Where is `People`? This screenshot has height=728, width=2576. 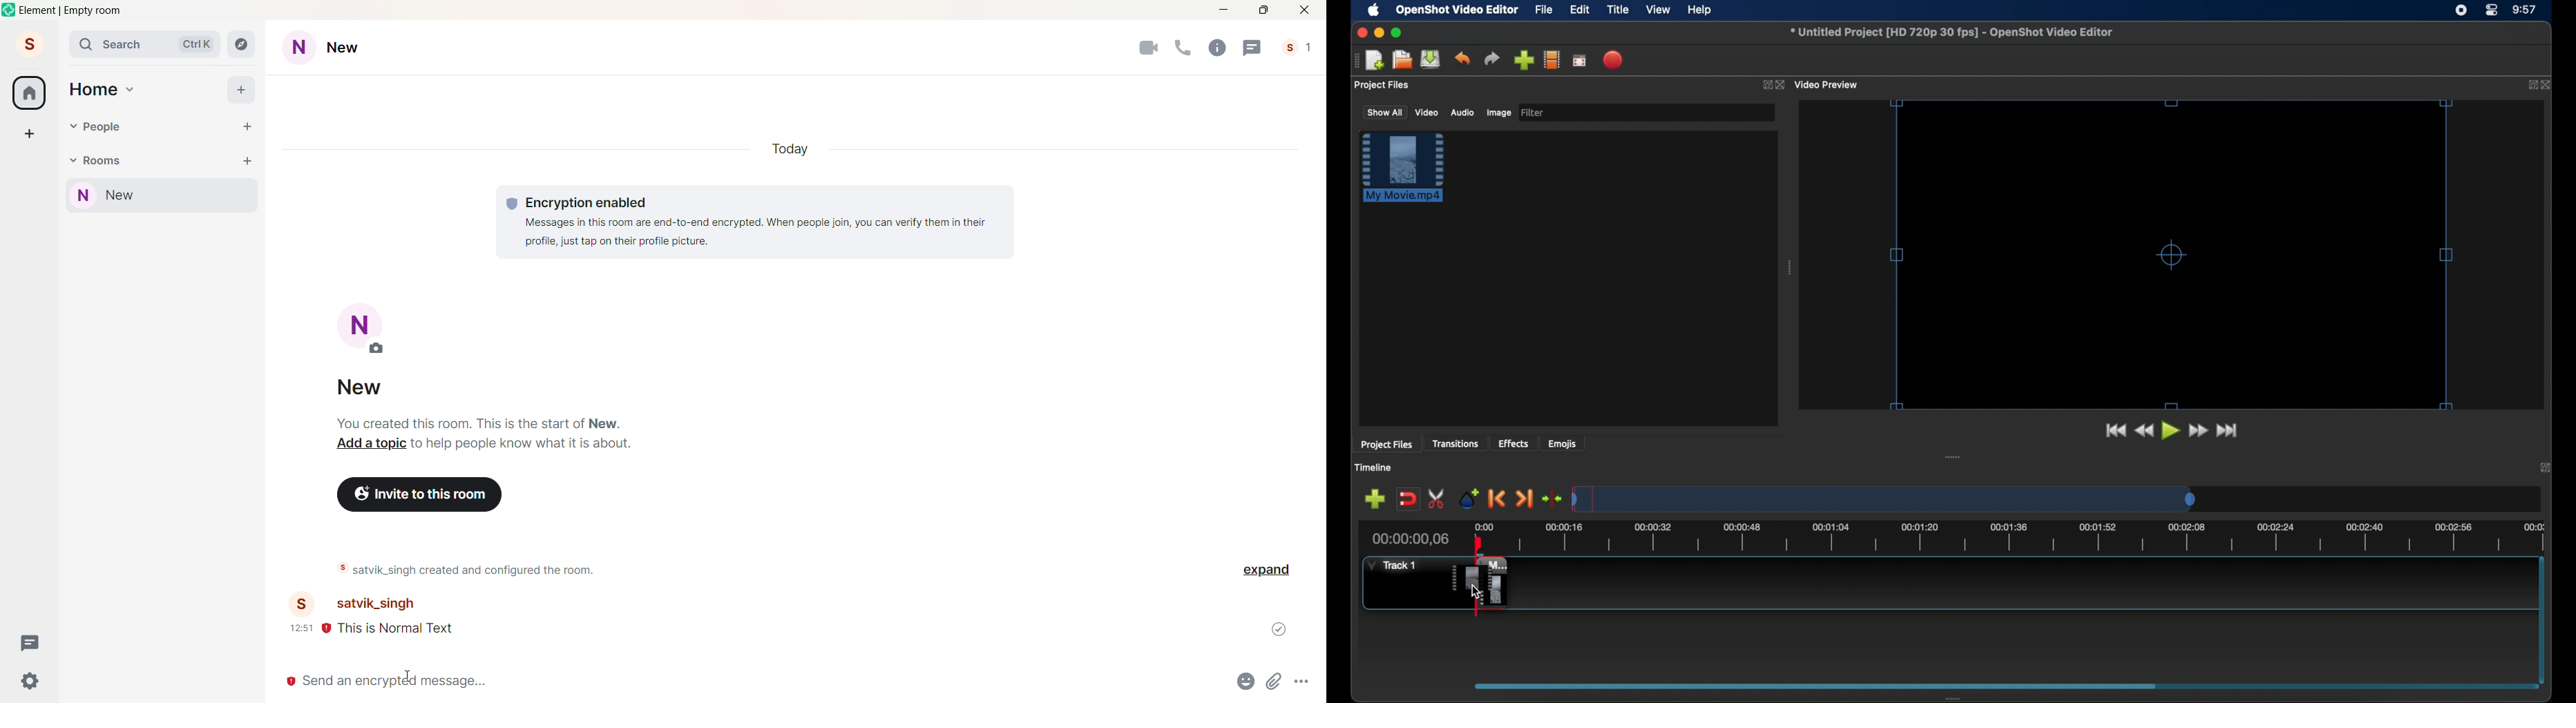
People is located at coordinates (106, 127).